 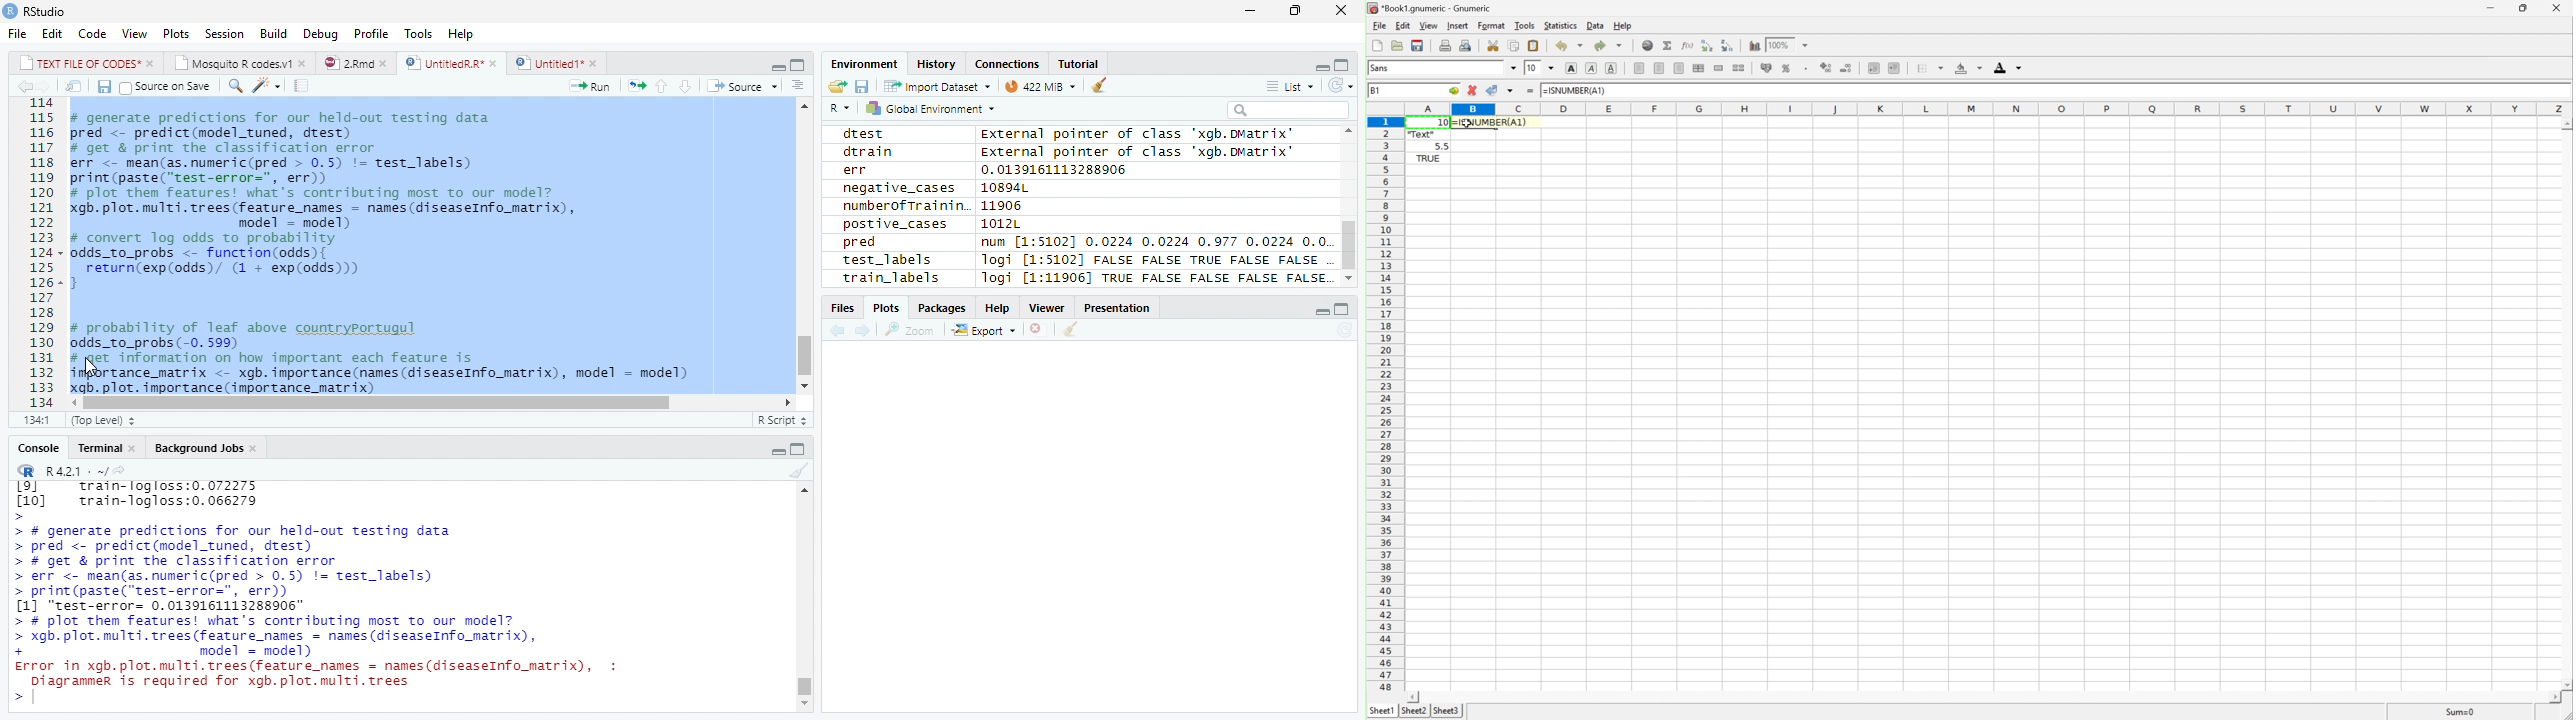 What do you see at coordinates (105, 419) in the screenshot?
I see `Top Level` at bounding box center [105, 419].